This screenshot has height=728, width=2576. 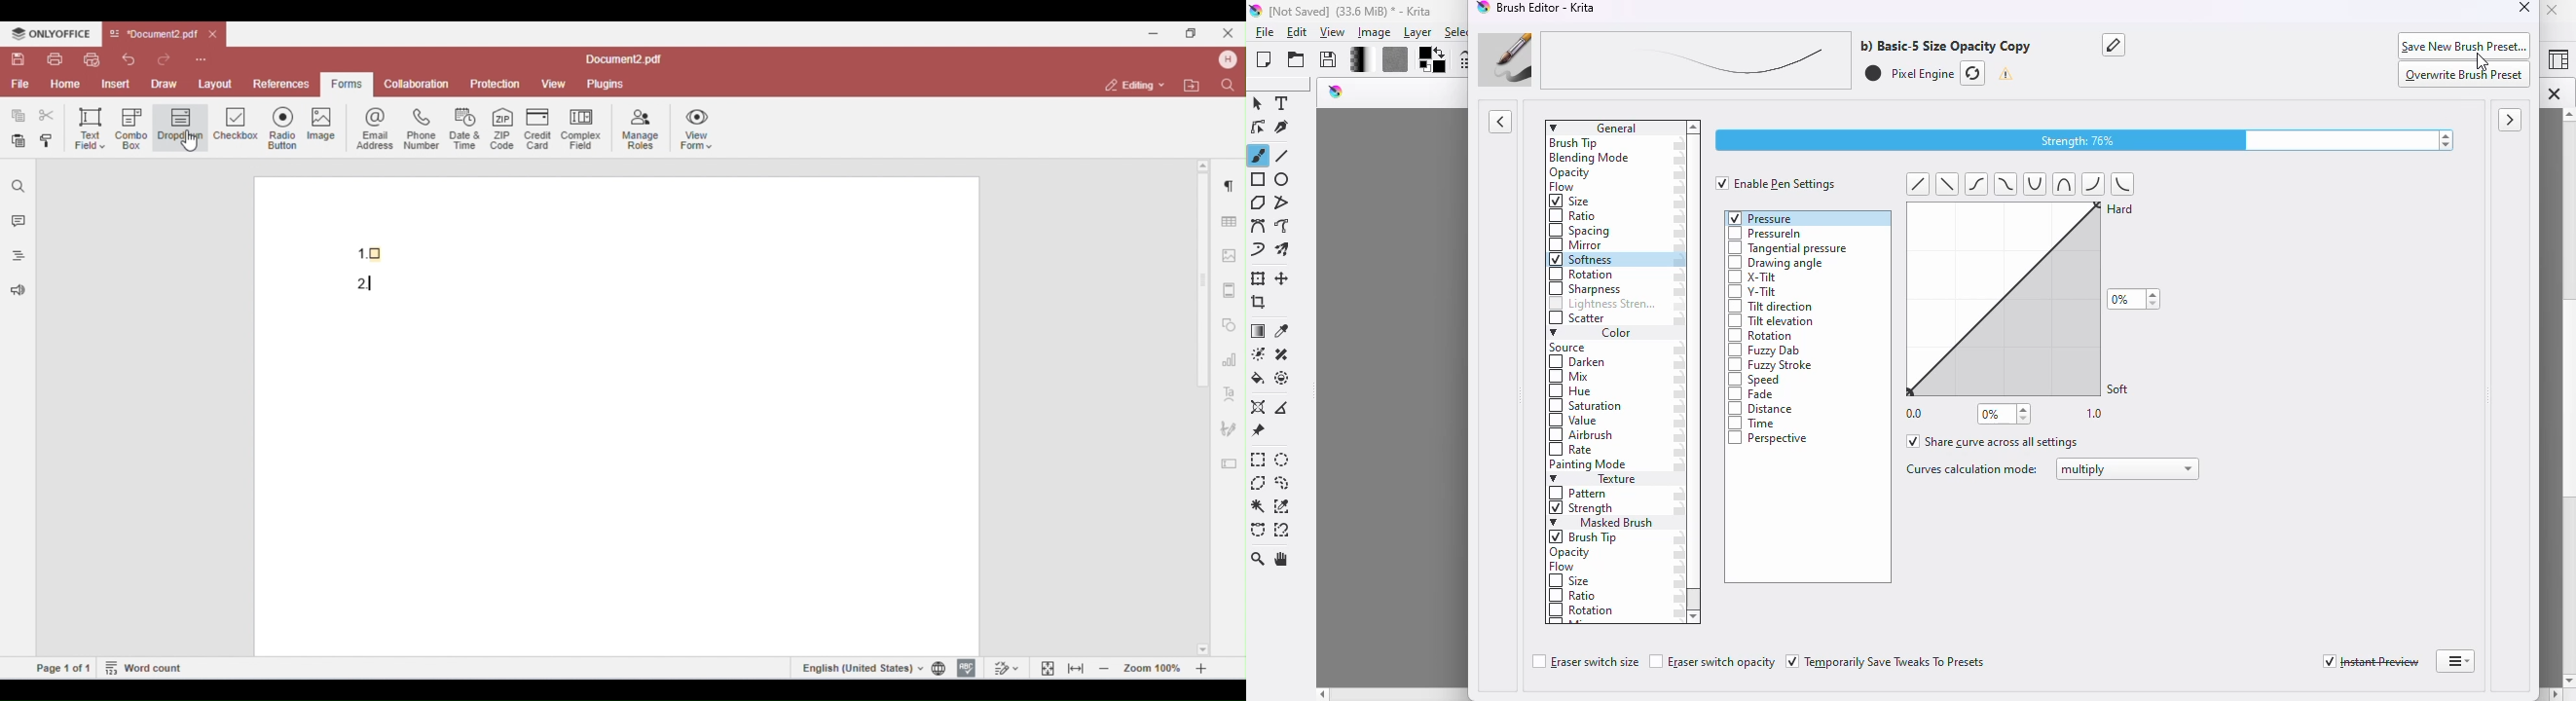 I want to click on detach brush editor, so click(x=2455, y=661).